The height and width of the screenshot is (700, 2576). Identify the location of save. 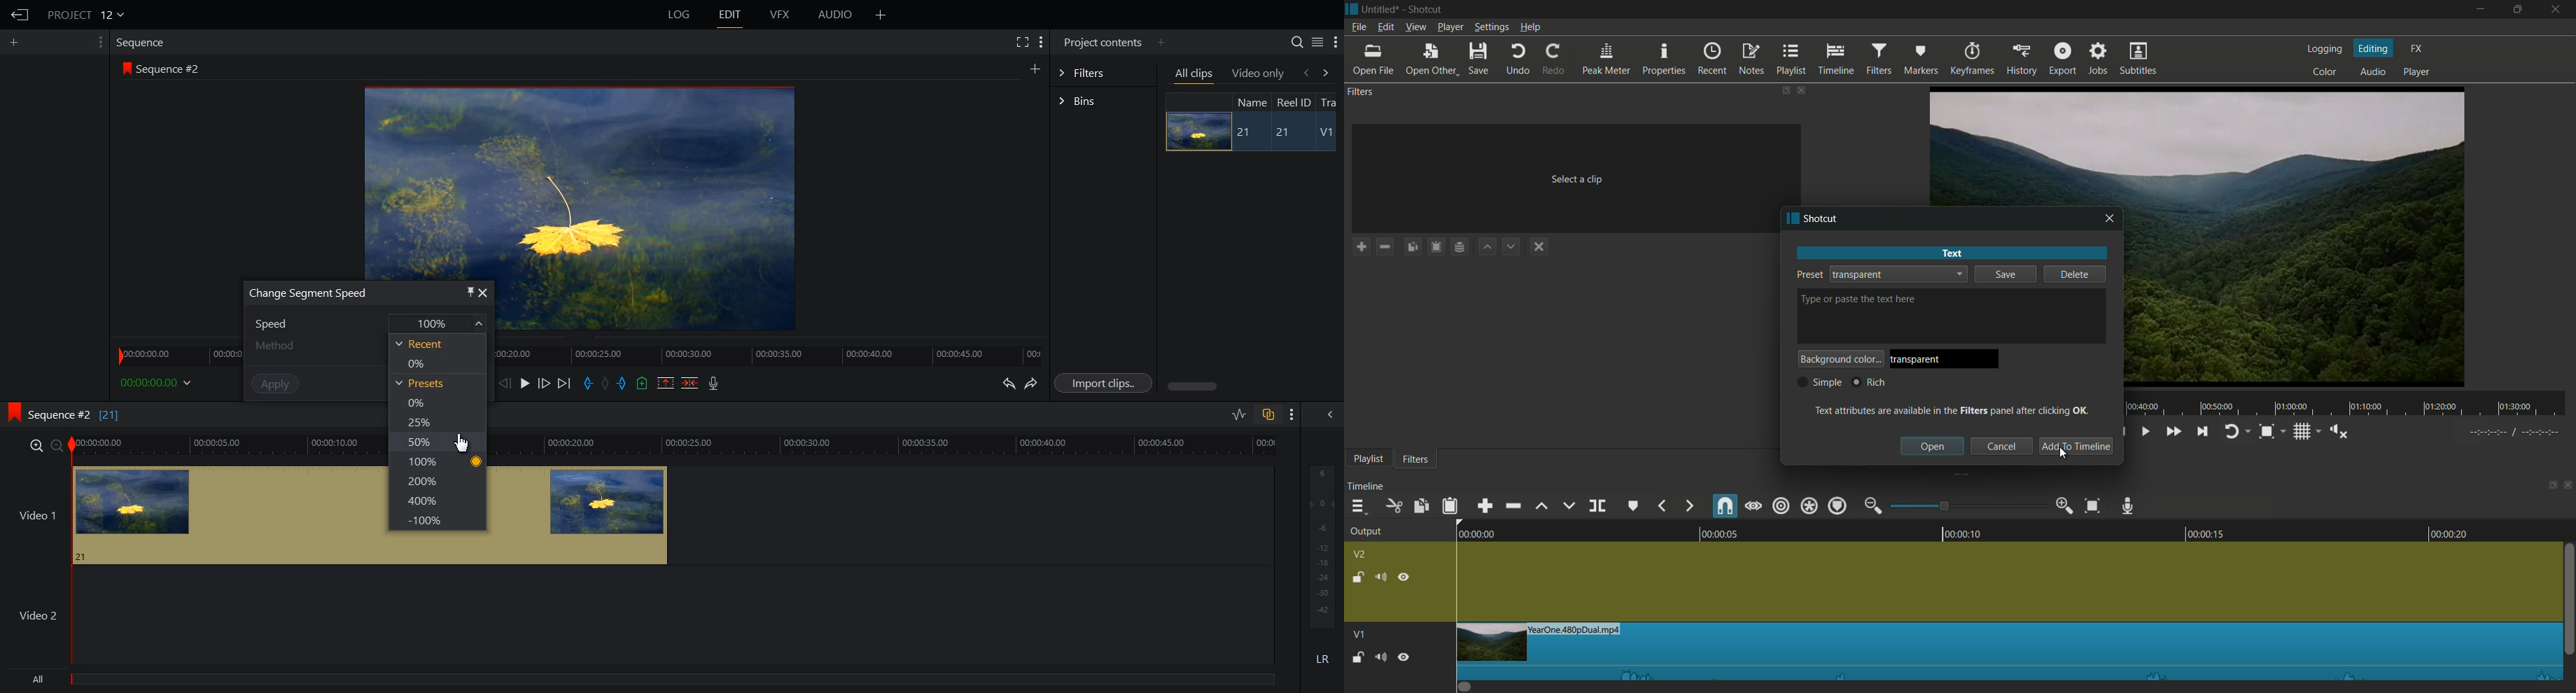
(1478, 60).